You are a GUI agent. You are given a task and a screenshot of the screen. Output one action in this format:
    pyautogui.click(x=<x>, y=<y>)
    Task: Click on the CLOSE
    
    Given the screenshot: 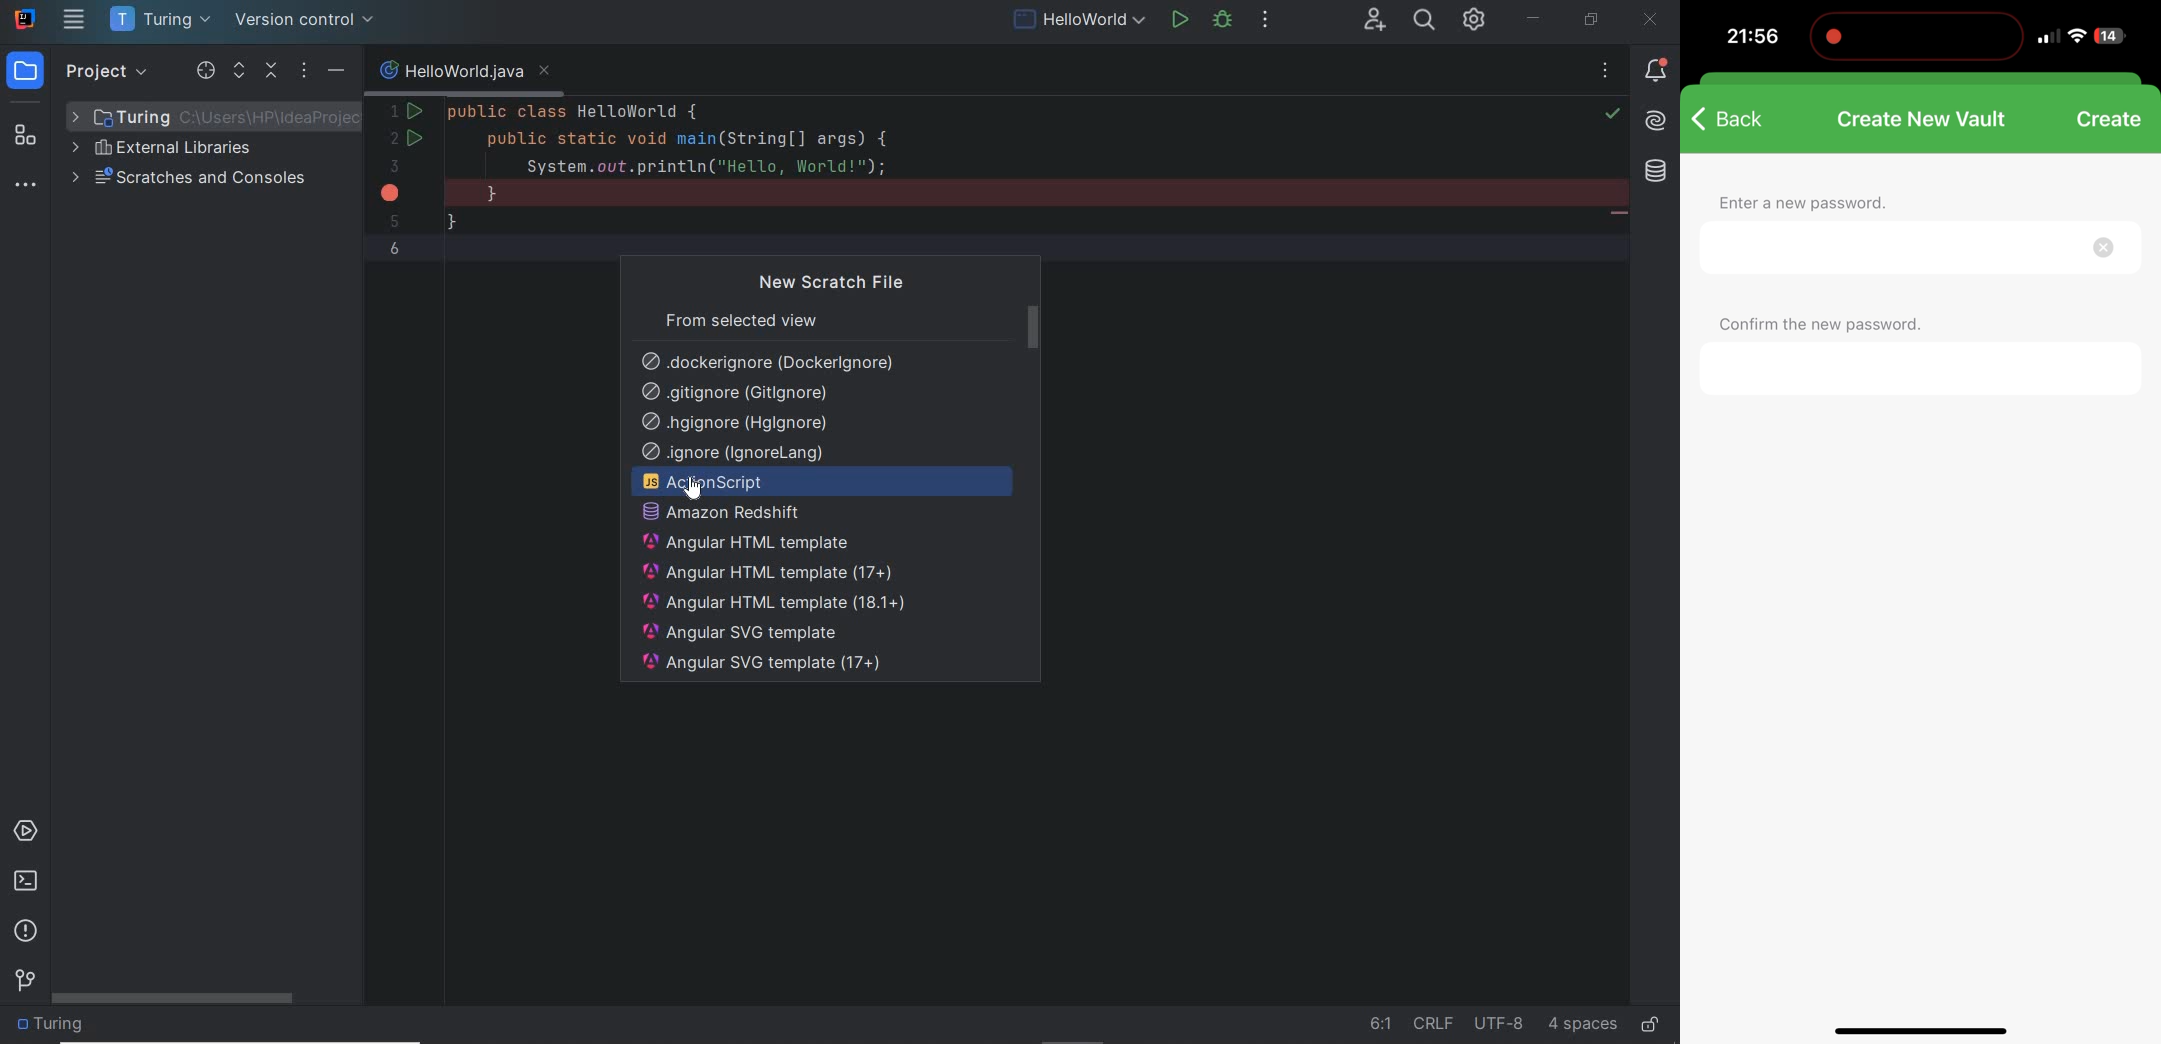 What is the action you would take?
    pyautogui.click(x=1654, y=19)
    